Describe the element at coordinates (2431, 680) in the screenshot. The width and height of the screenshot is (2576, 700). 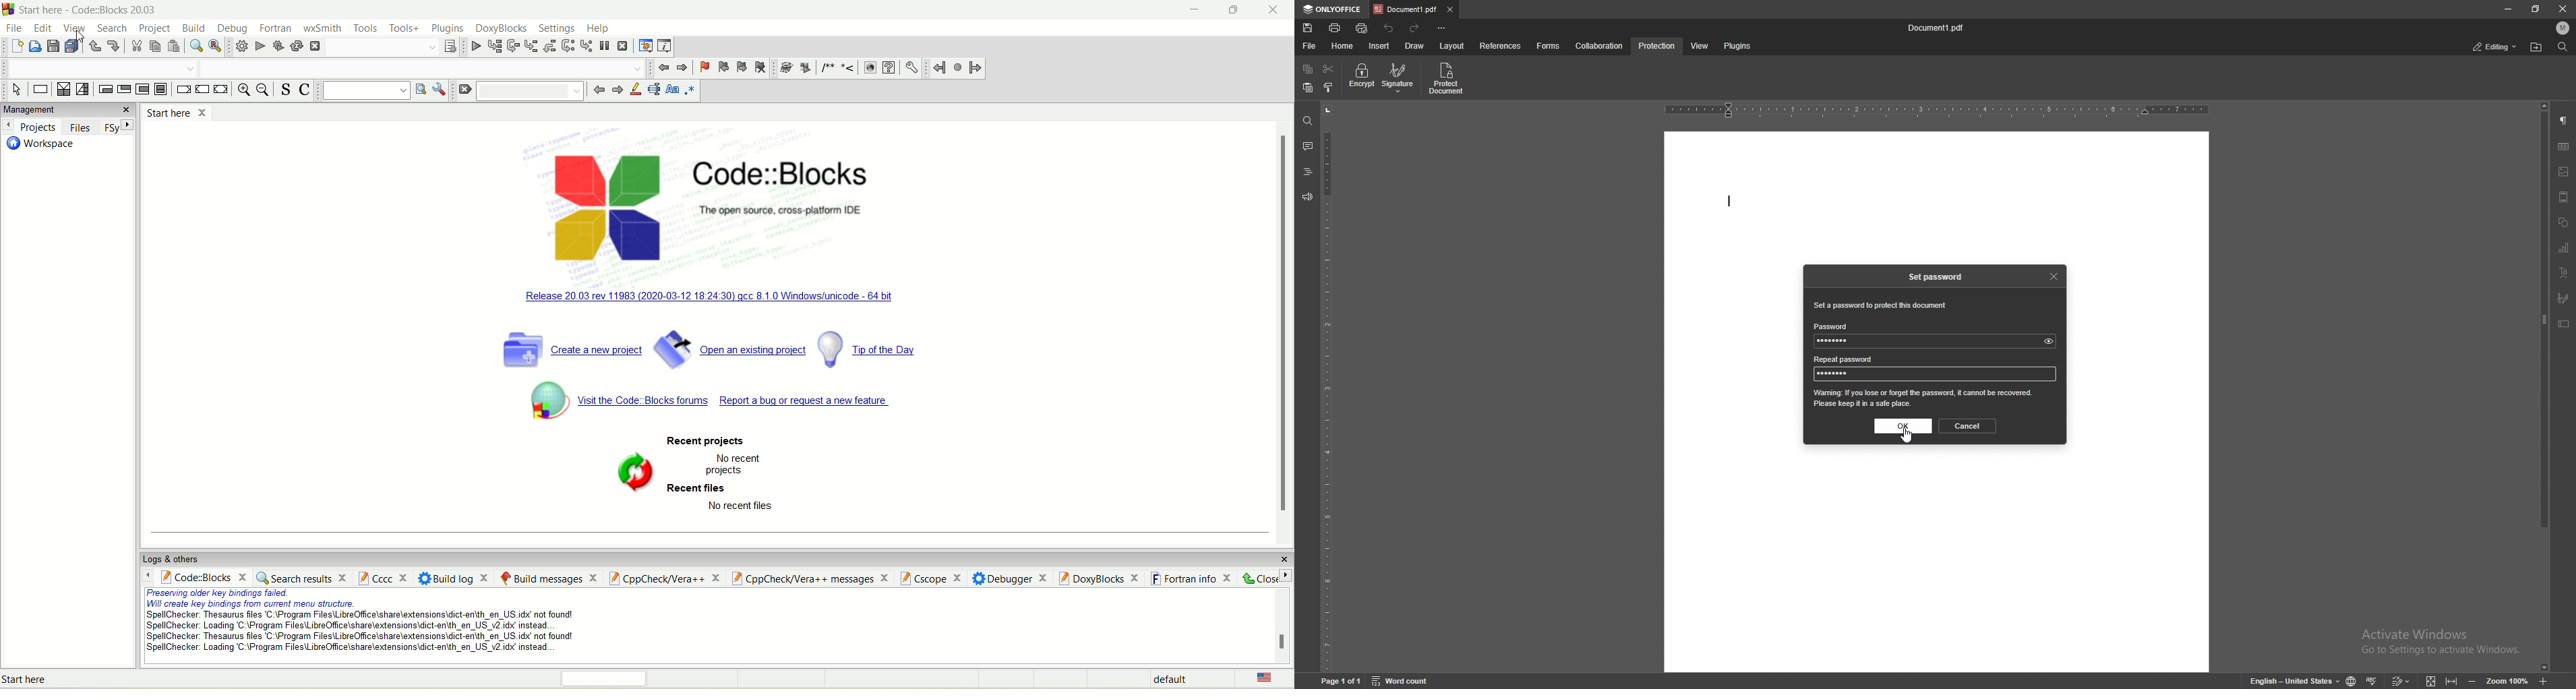
I see `fit to screen` at that location.